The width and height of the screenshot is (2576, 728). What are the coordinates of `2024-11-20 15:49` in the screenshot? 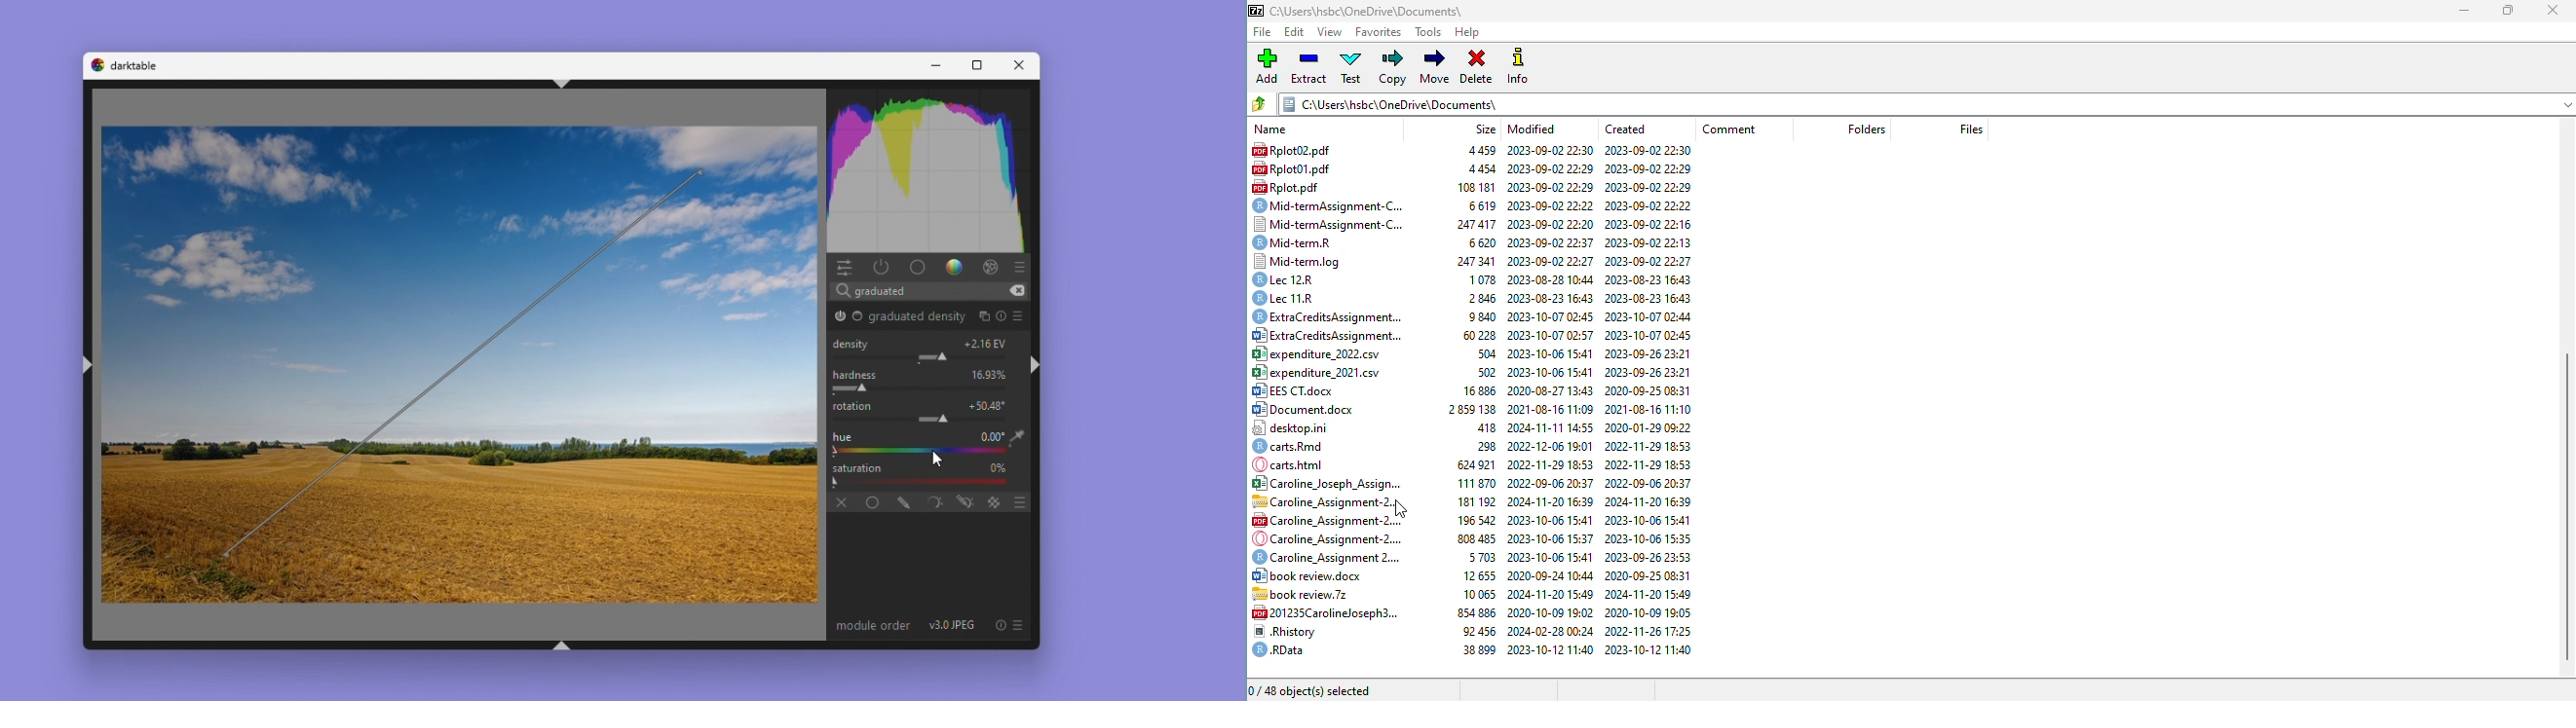 It's located at (1549, 593).